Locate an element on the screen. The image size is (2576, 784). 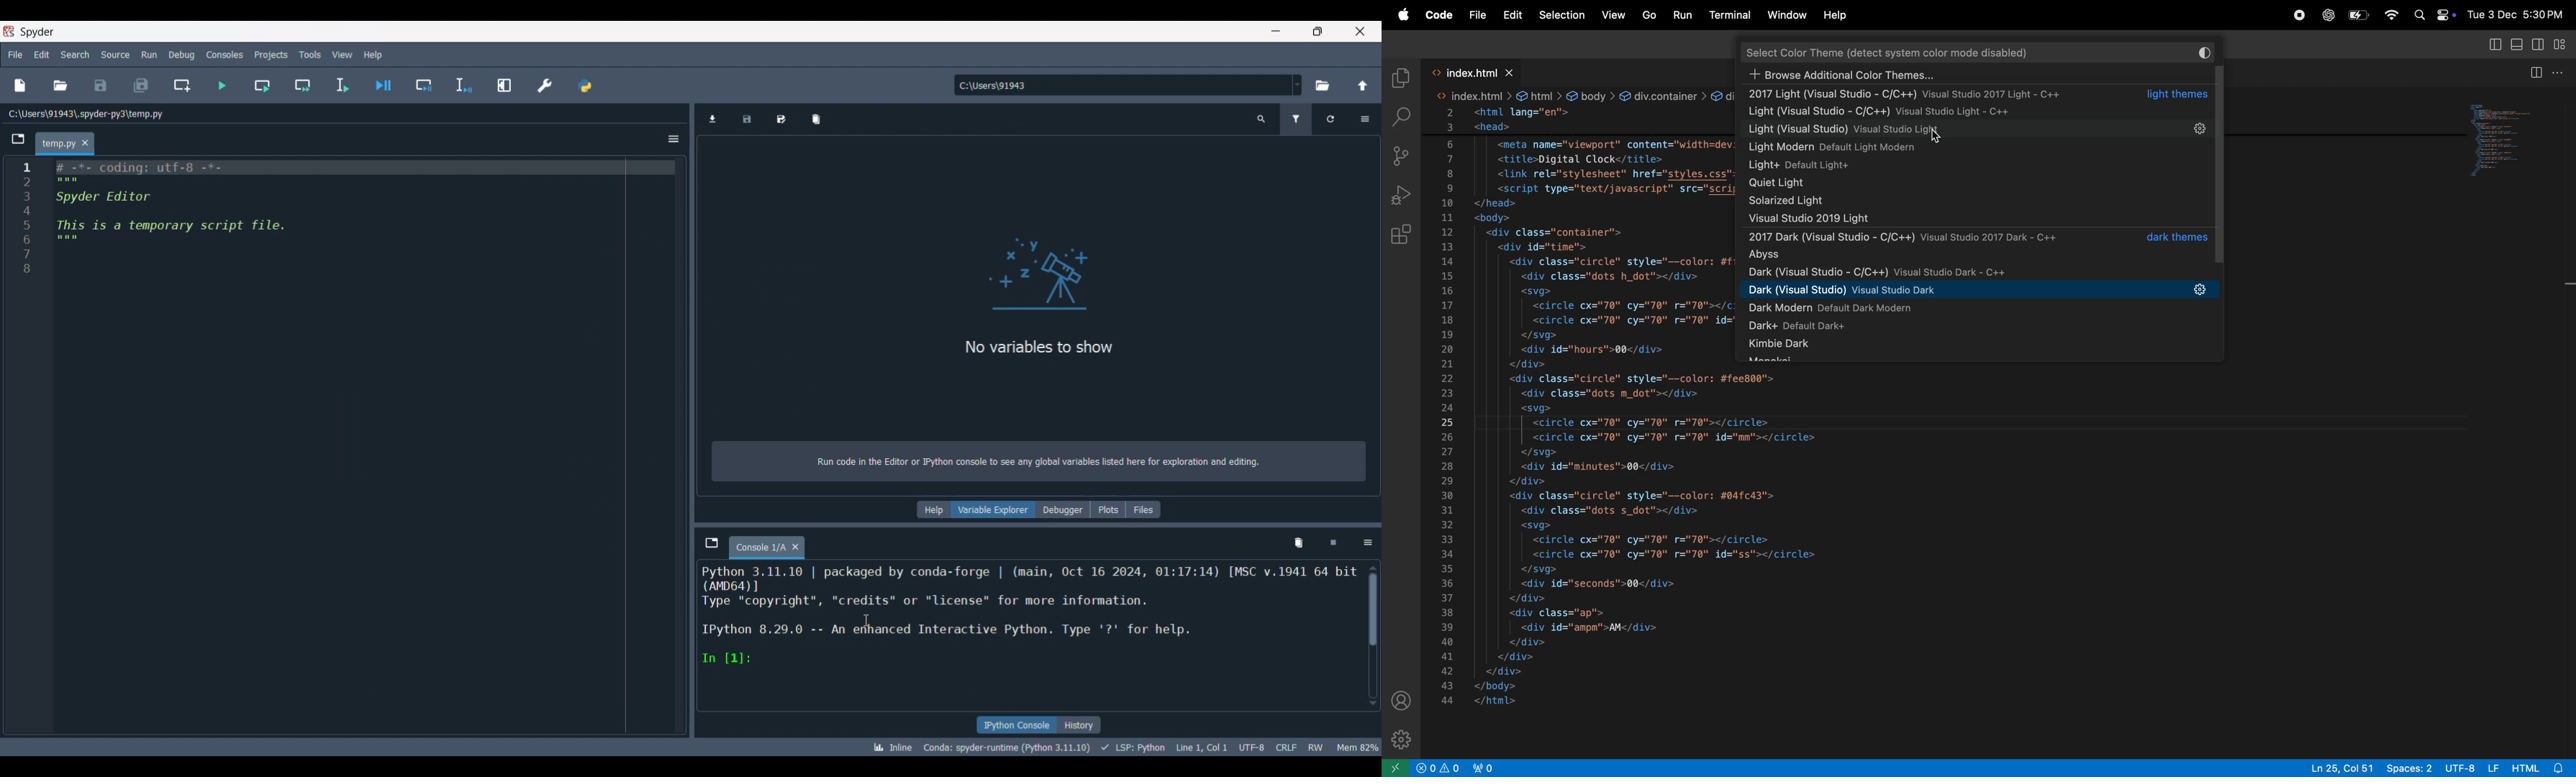
toggle primary sidebar is located at coordinates (2495, 44).